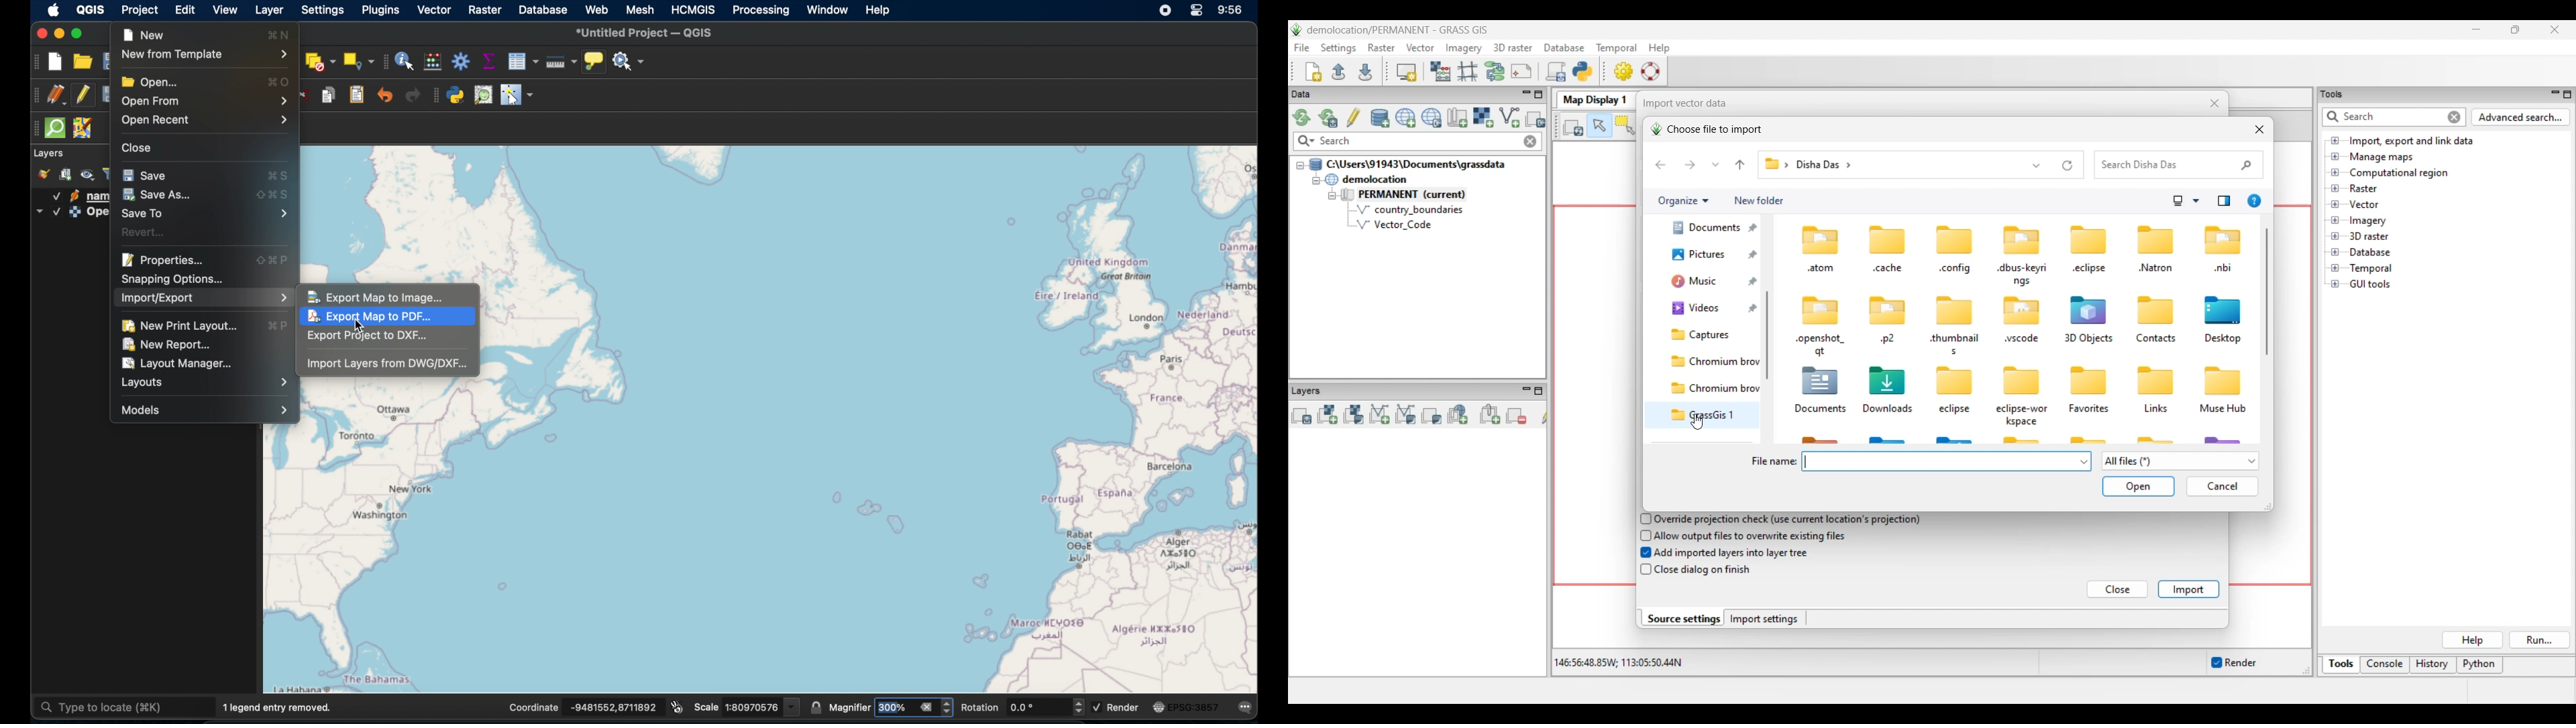 This screenshot has width=2576, height=728. Describe the element at coordinates (382, 11) in the screenshot. I see `plugins` at that location.